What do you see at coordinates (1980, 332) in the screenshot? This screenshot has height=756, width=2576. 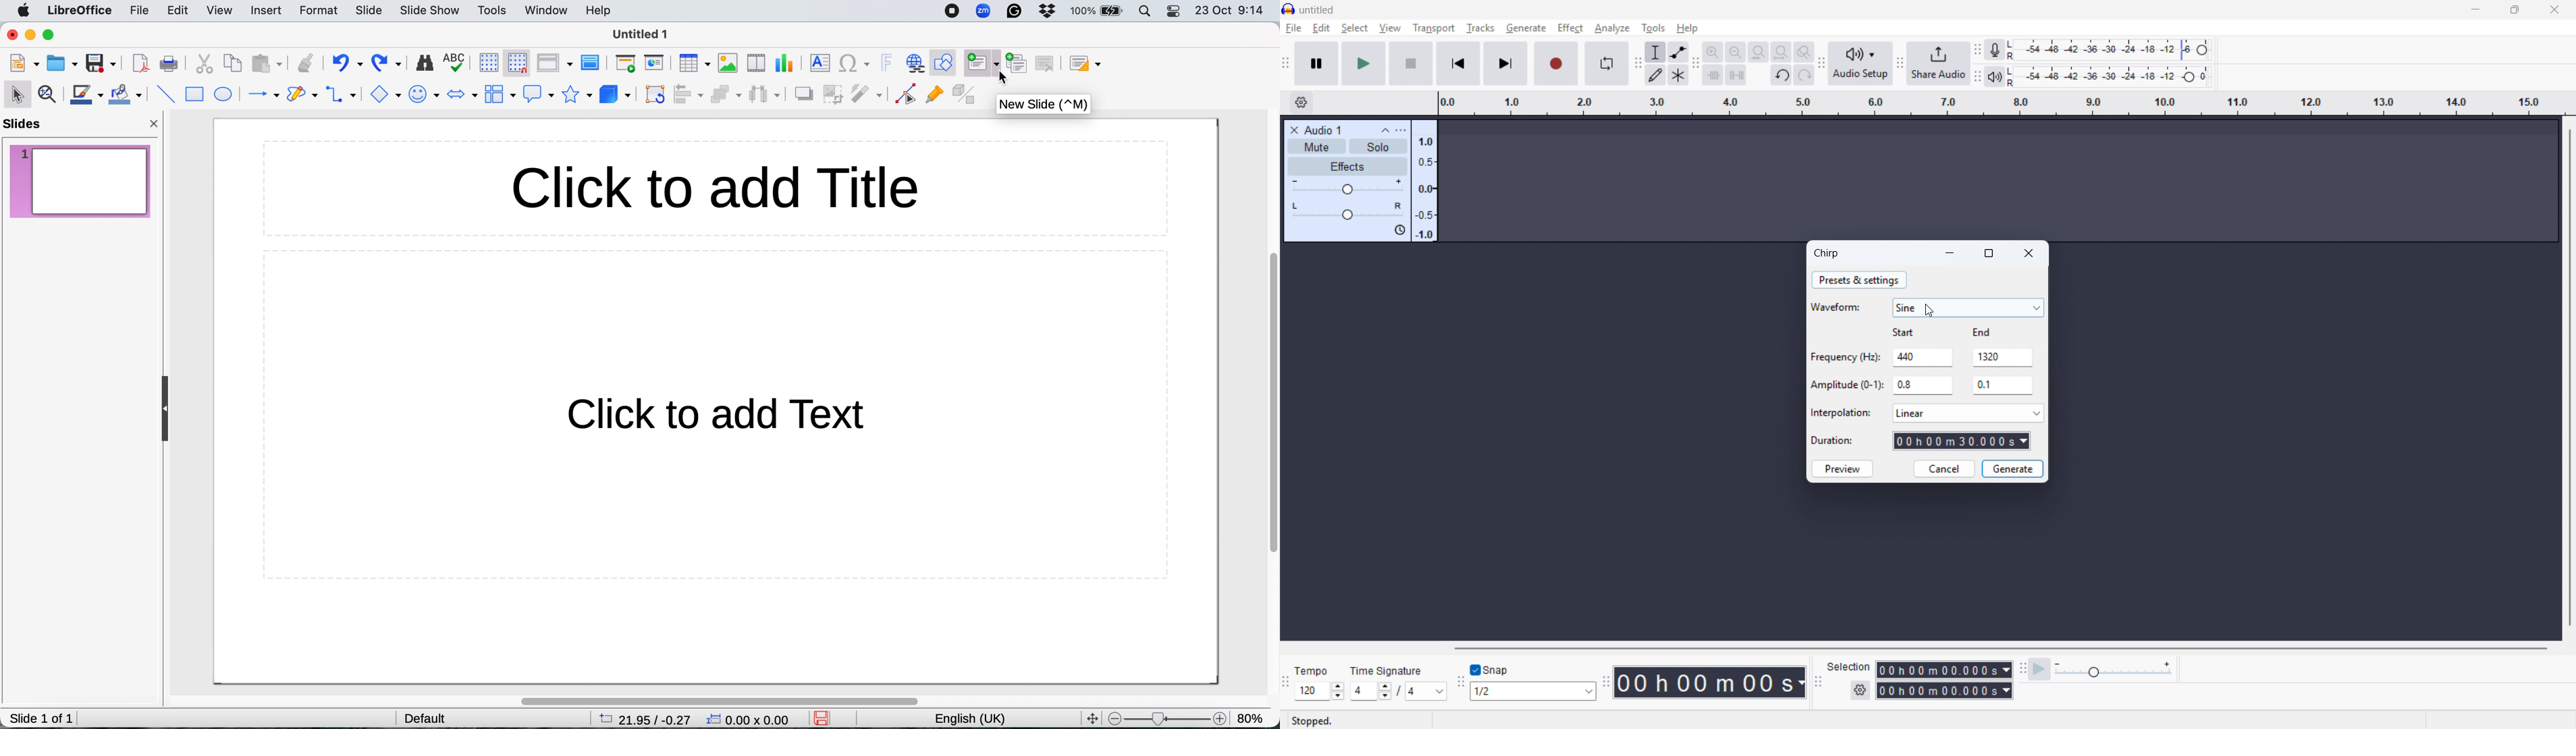 I see `End` at bounding box center [1980, 332].